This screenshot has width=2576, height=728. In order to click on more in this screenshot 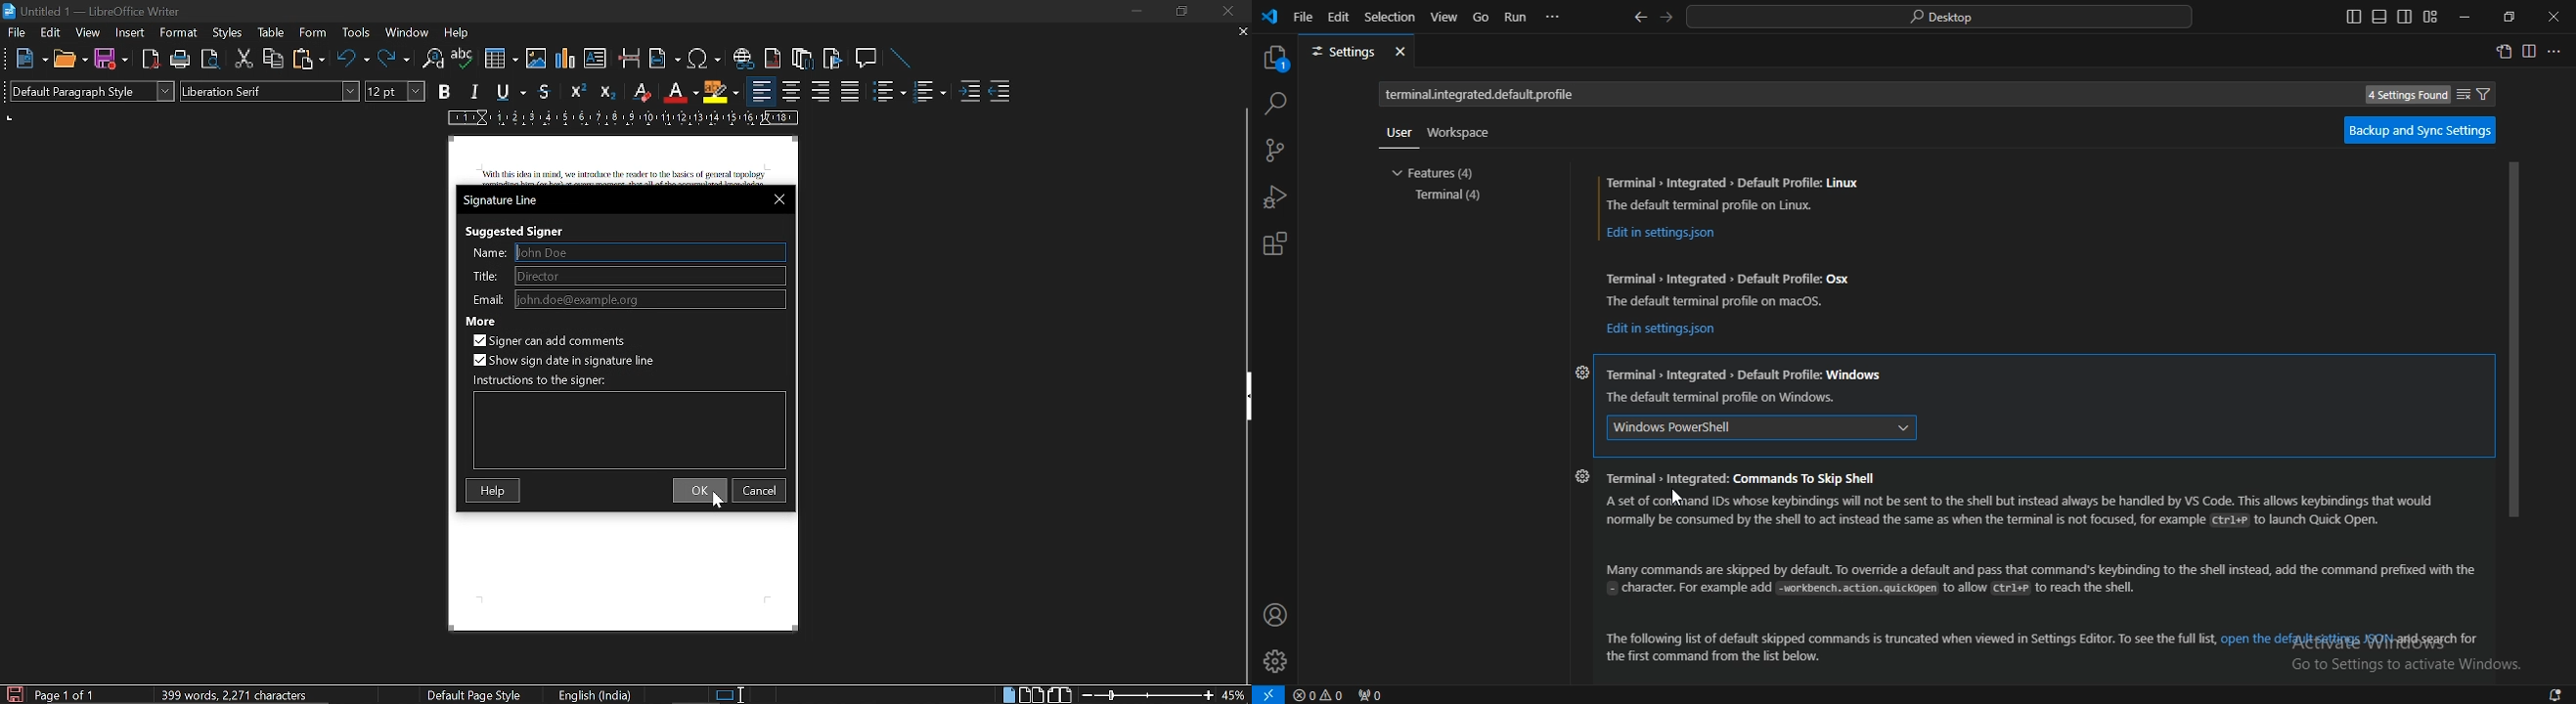, I will do `click(480, 321)`.